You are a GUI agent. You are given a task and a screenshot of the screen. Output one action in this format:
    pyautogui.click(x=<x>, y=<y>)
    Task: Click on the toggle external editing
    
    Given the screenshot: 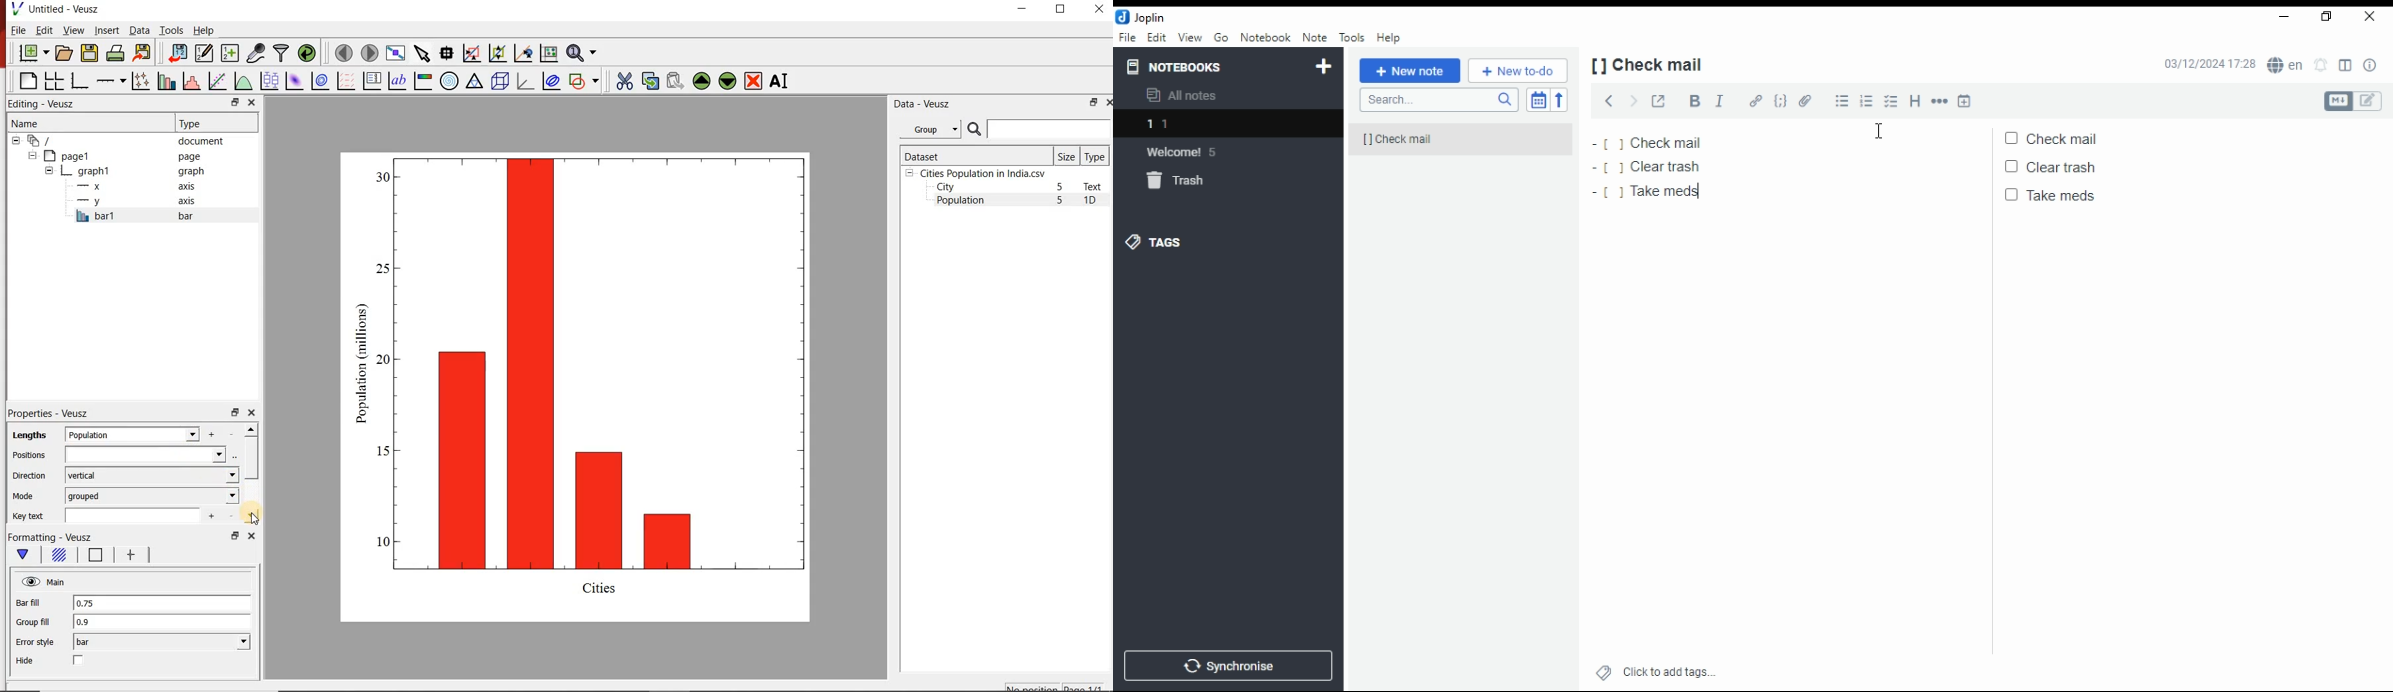 What is the action you would take?
    pyautogui.click(x=1658, y=101)
    